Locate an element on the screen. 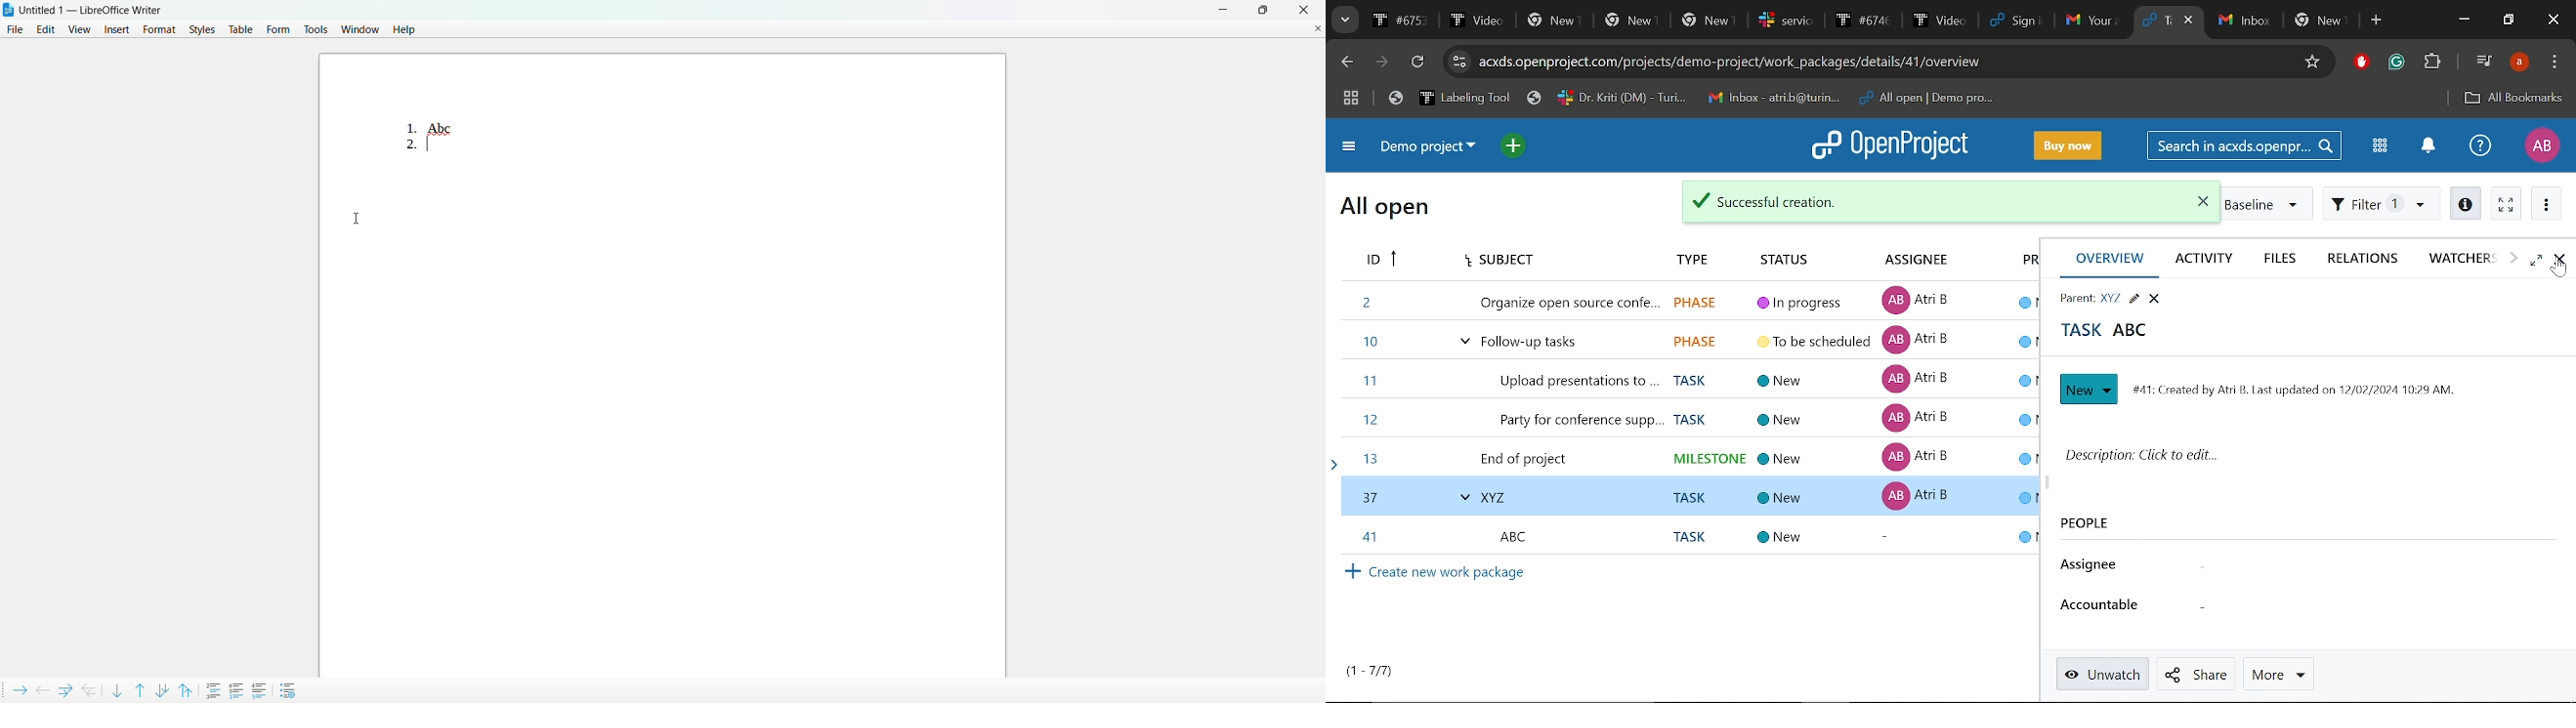 The height and width of the screenshot is (728, 2576). successful creation is located at coordinates (1886, 199).